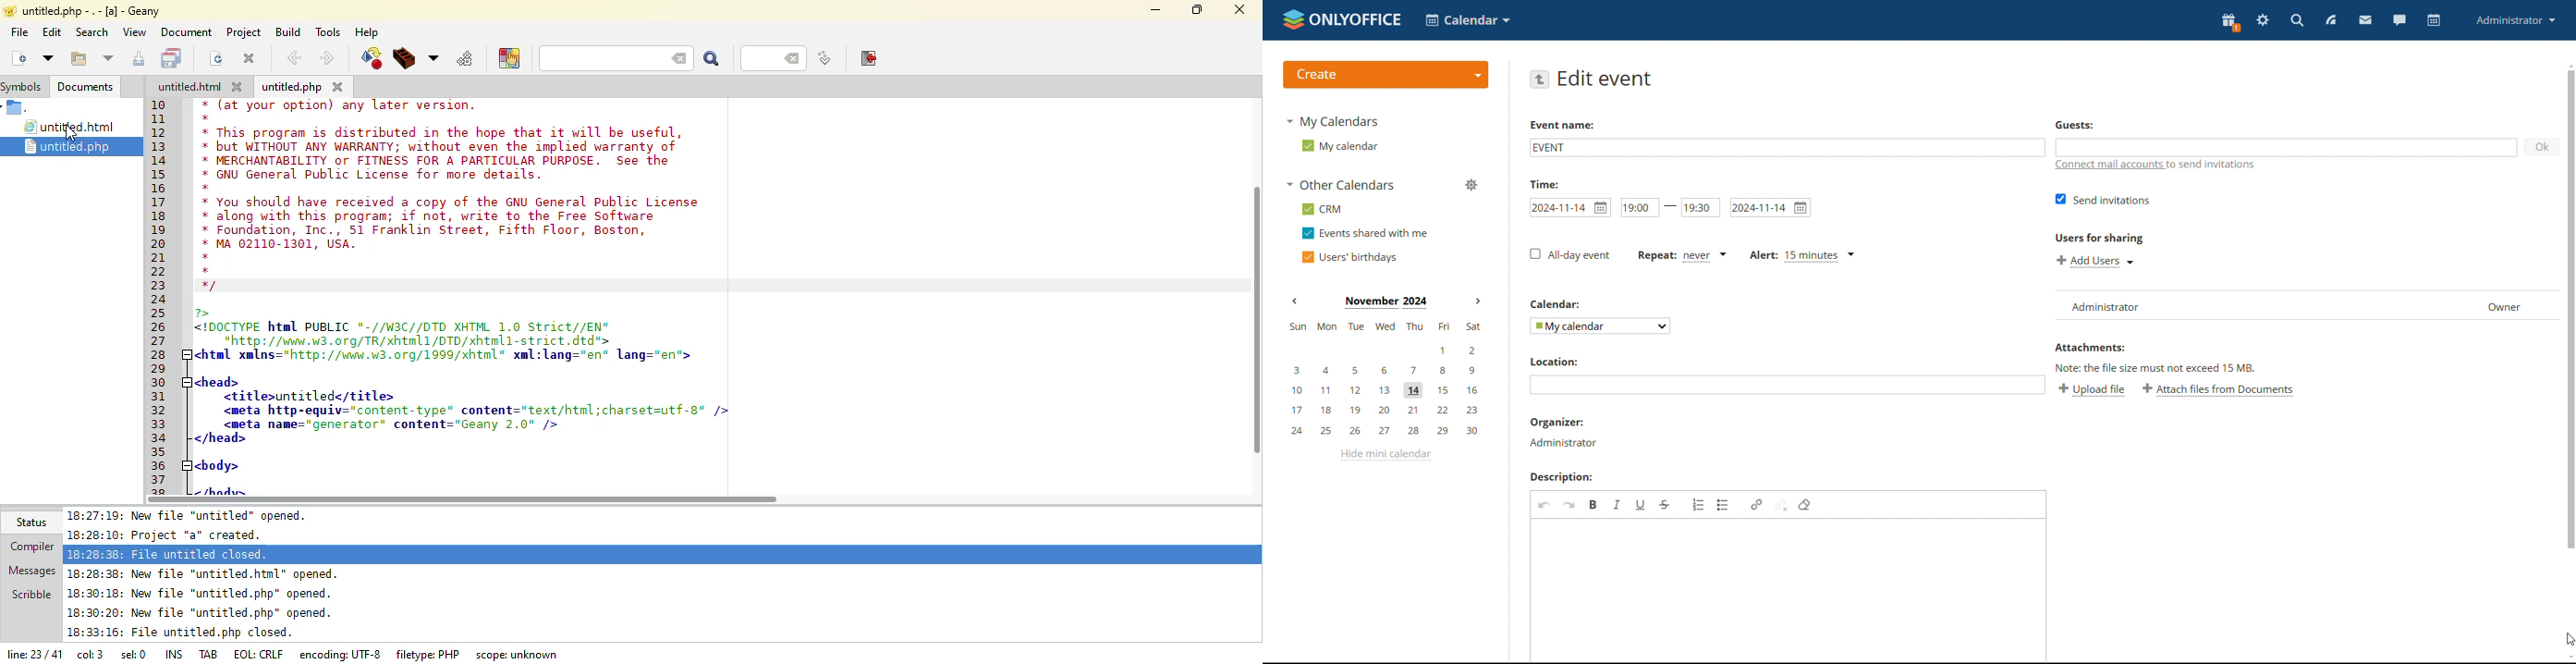  I want to click on messages, so click(33, 570).